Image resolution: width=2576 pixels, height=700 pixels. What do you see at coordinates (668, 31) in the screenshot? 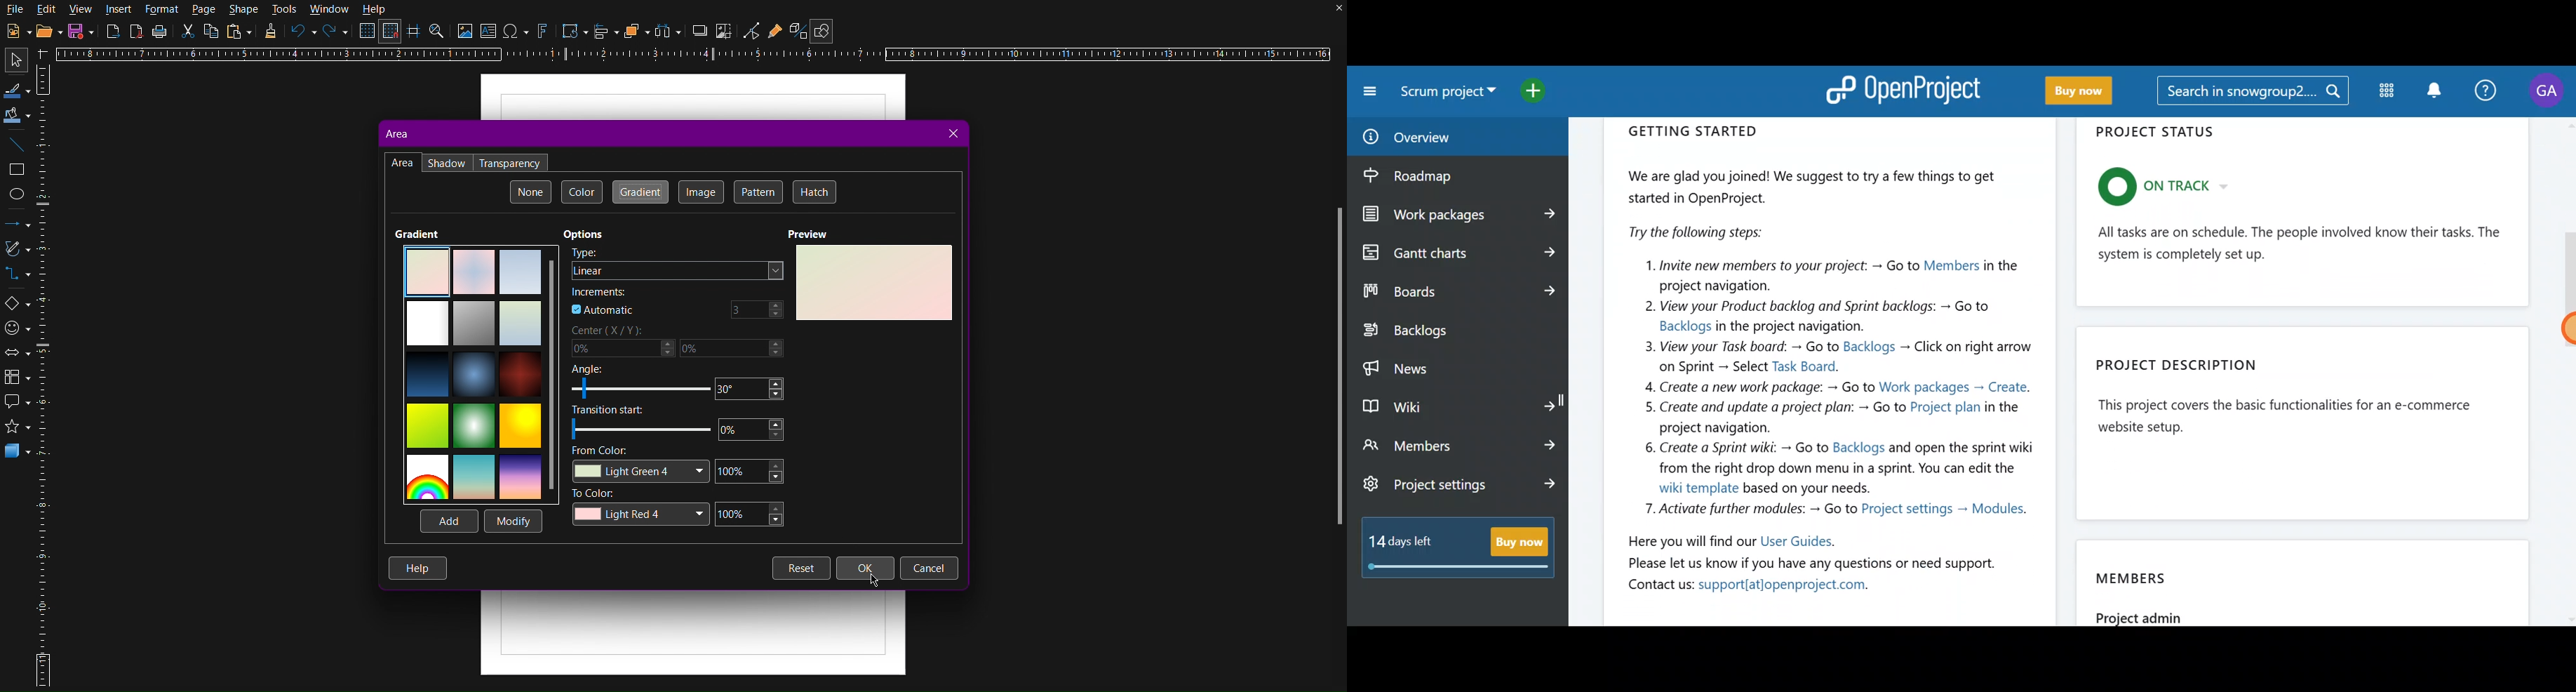
I see `Distribute Objects` at bounding box center [668, 31].